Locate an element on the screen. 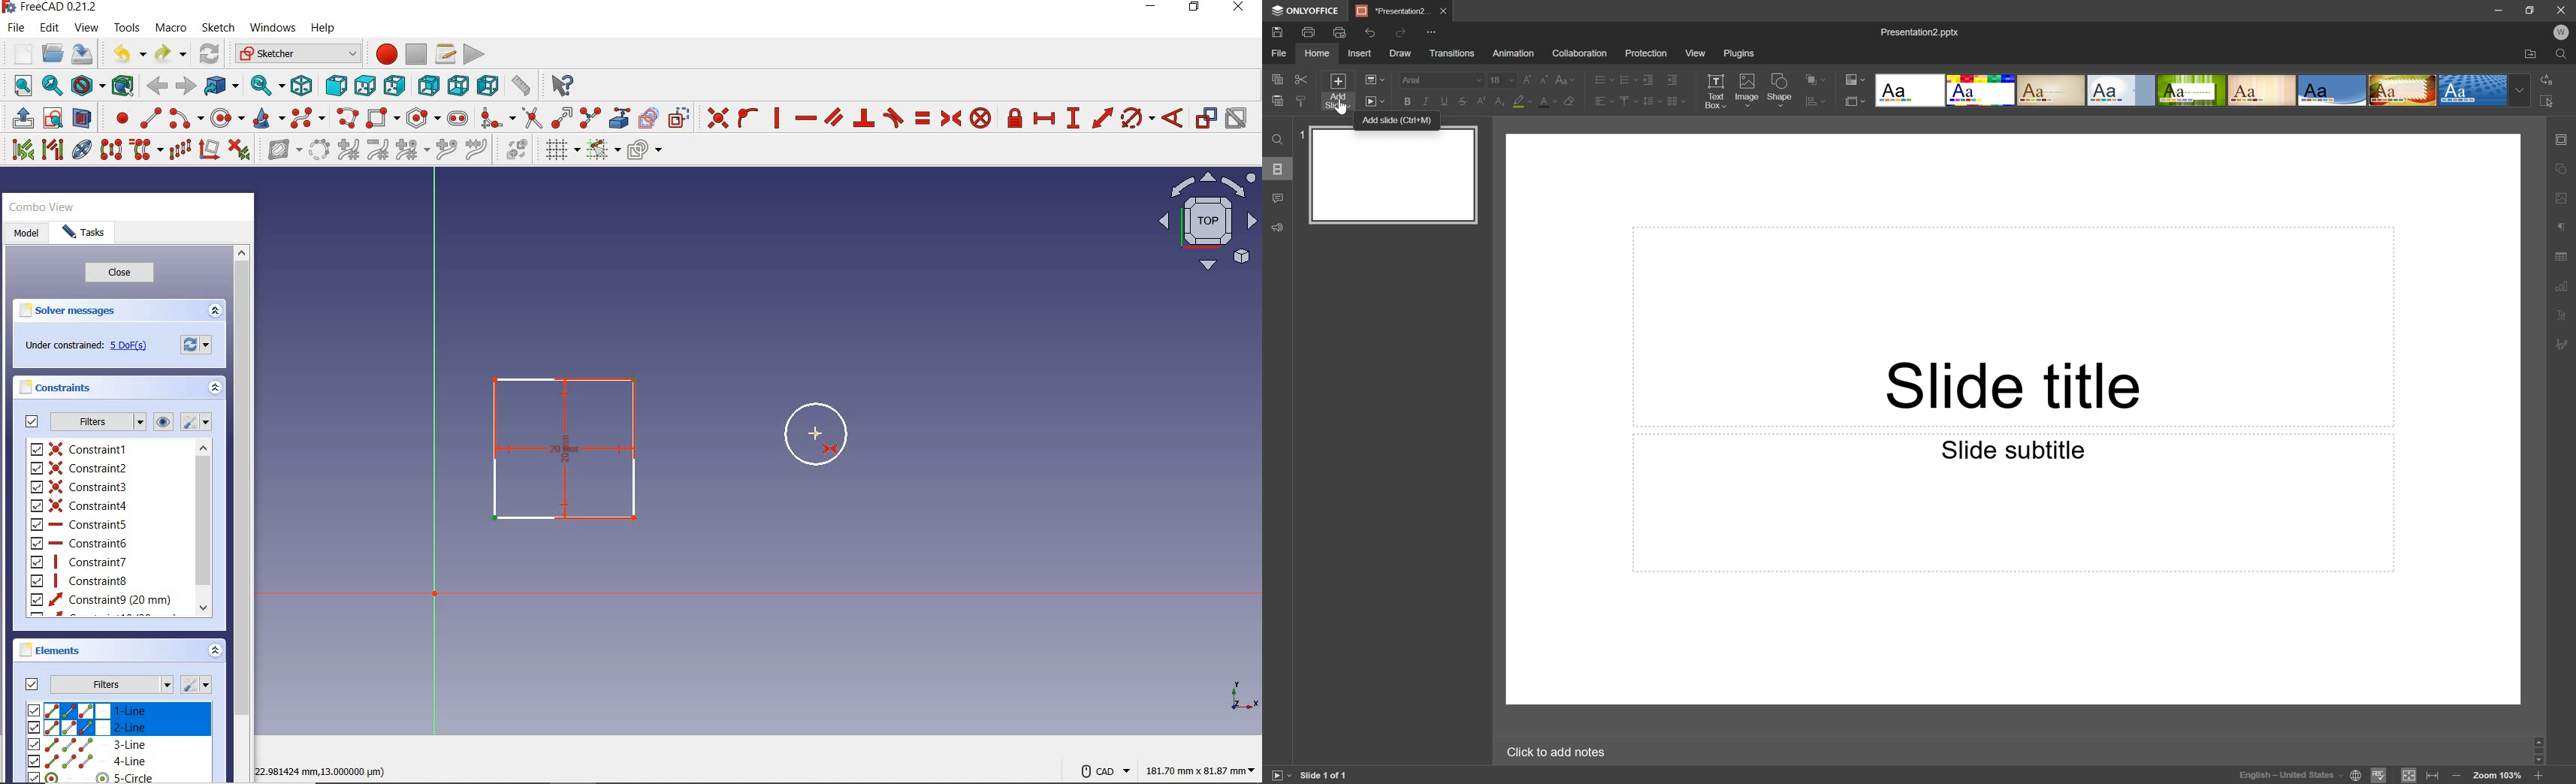  constraint8 is located at coordinates (81, 580).